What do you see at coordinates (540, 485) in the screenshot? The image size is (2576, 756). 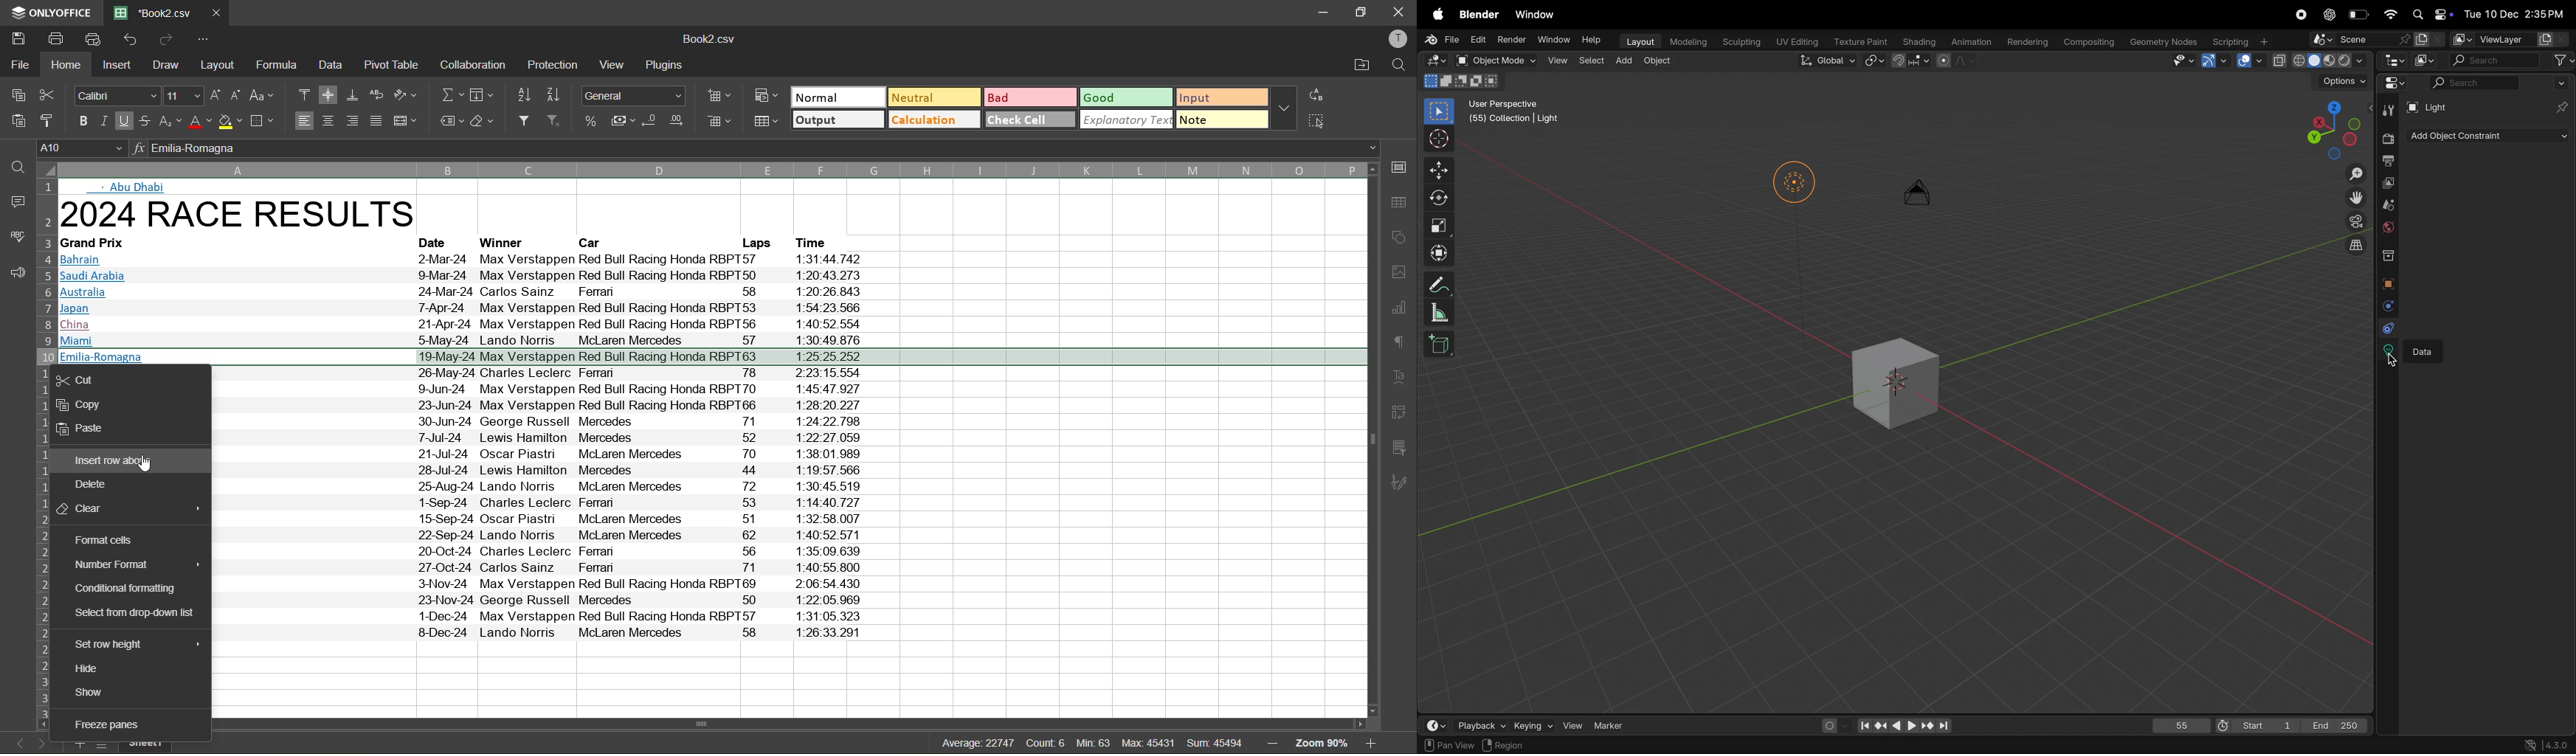 I see `25-Aug-24 Lando Norris McLaren Mercedes 72 1:30:45.519` at bounding box center [540, 485].